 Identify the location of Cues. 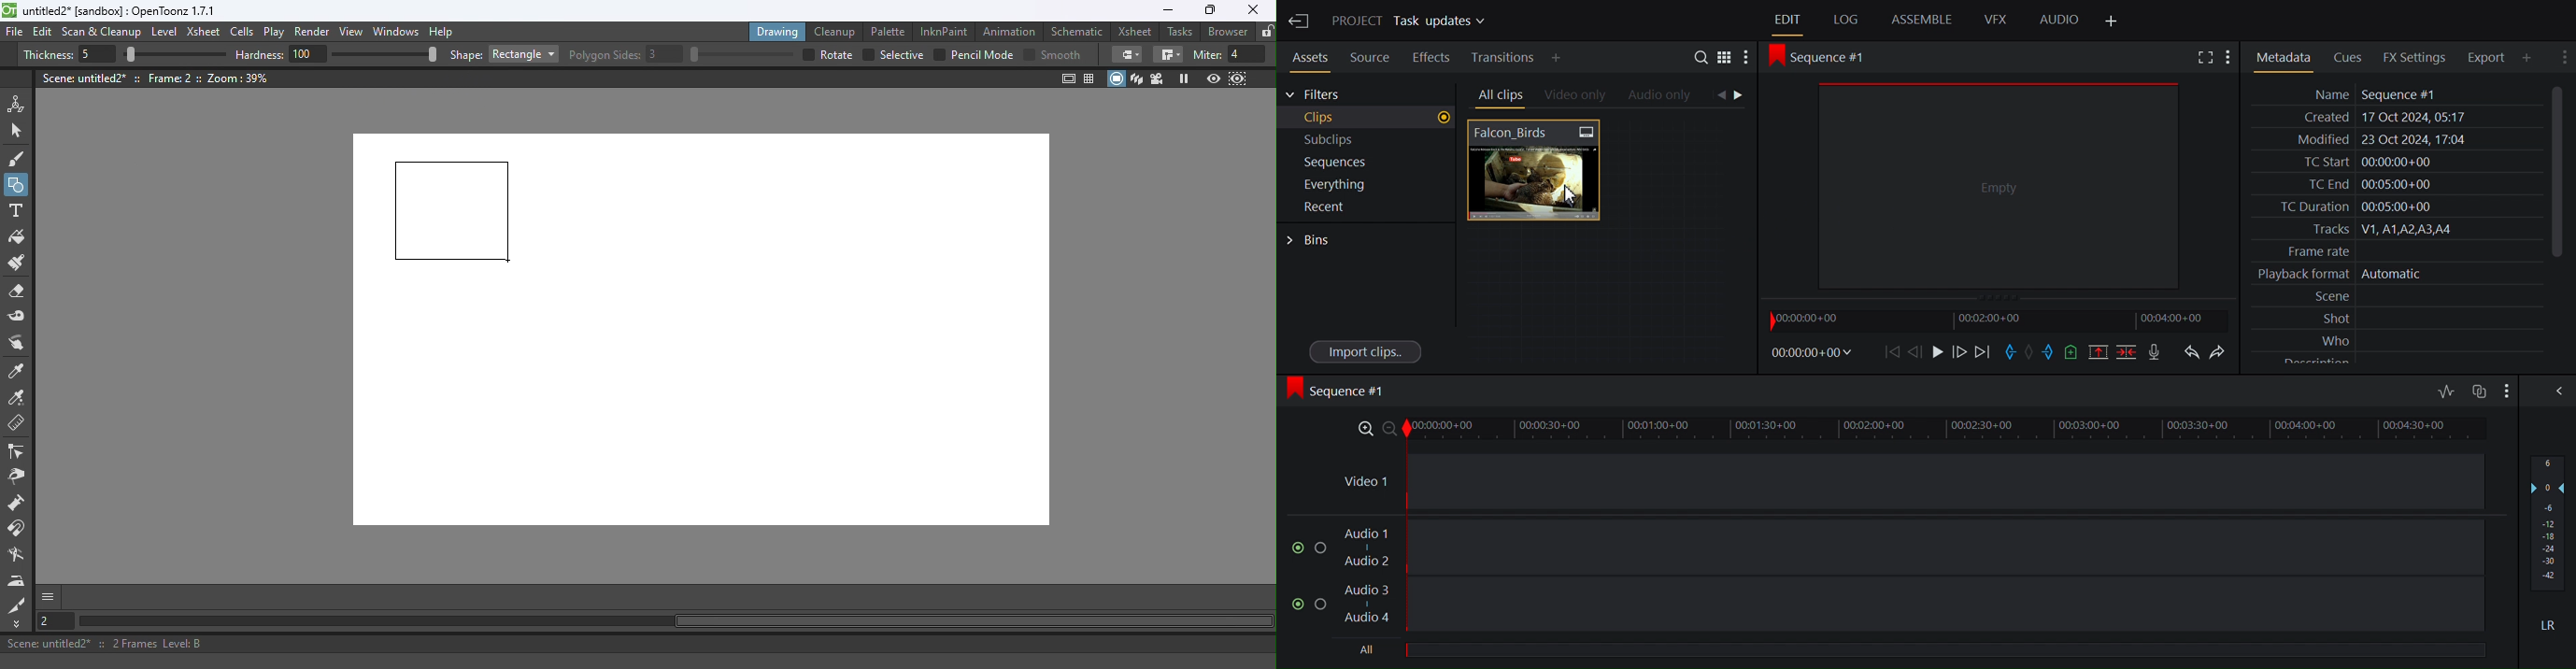
(2352, 56).